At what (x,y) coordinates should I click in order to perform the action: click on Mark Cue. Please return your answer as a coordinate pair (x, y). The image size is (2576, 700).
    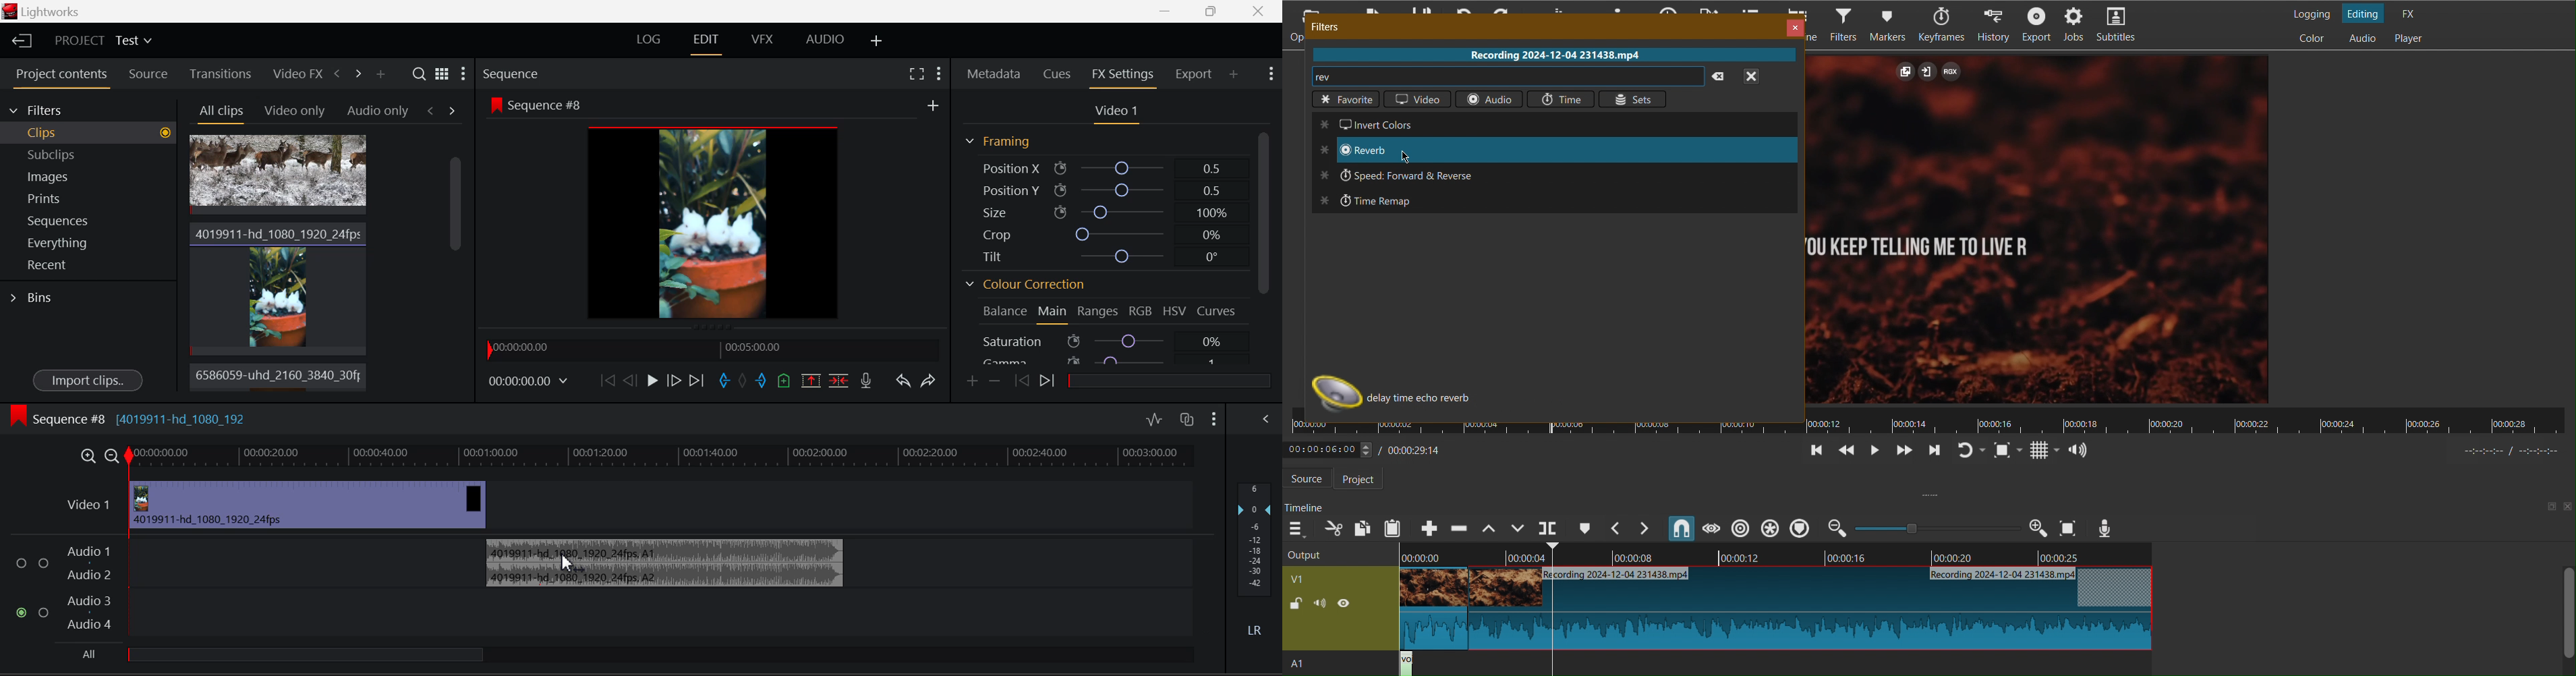
    Looking at the image, I should click on (784, 381).